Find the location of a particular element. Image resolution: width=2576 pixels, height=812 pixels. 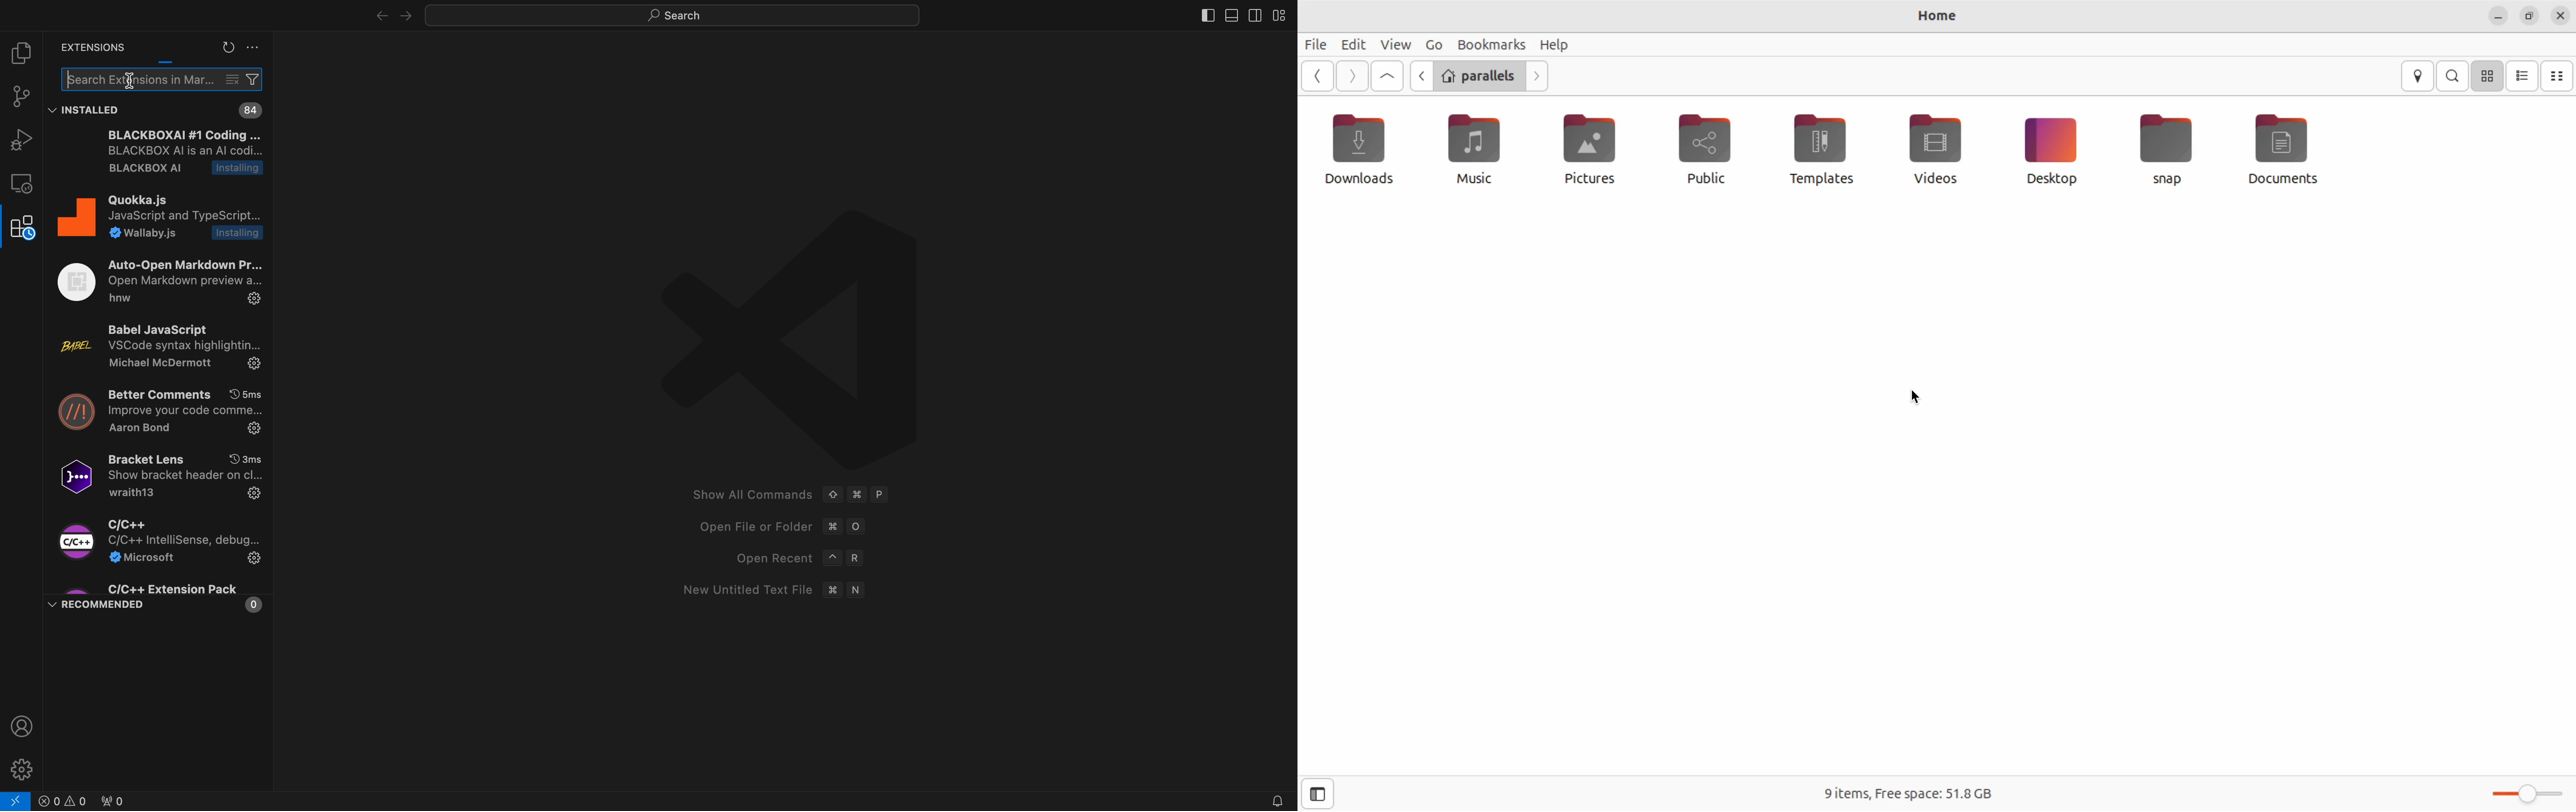

search is located at coordinates (664, 17).